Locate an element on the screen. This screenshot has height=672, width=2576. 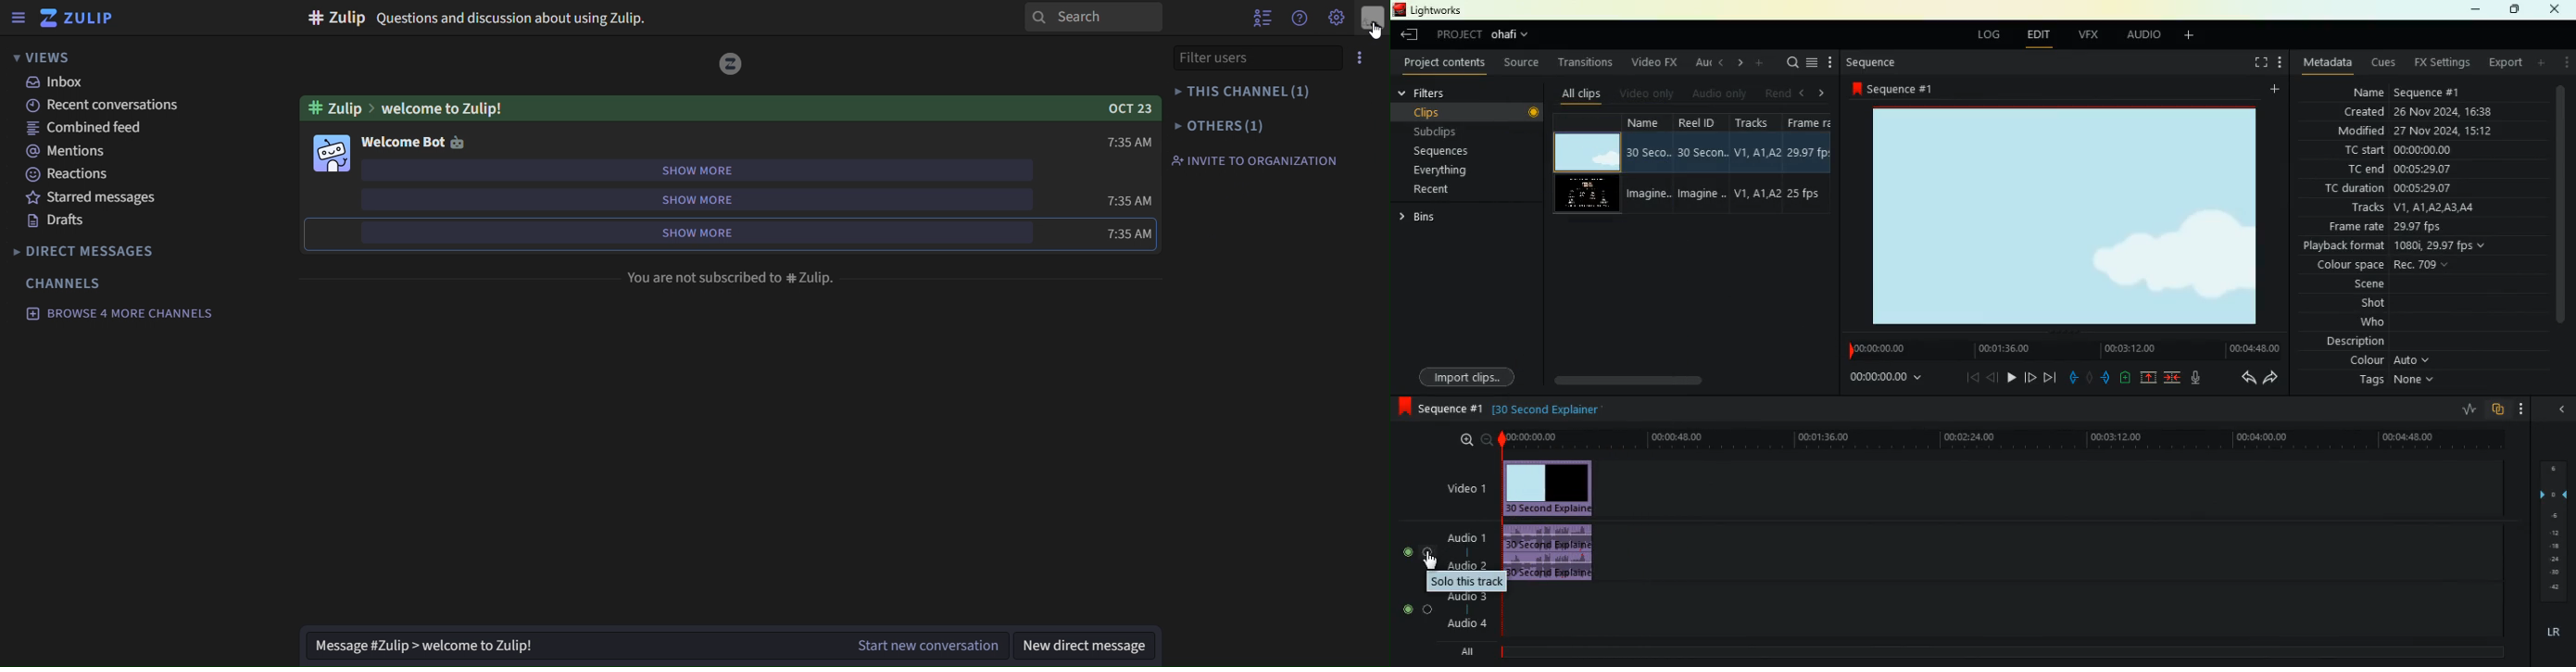
Start new conversation is located at coordinates (913, 644).